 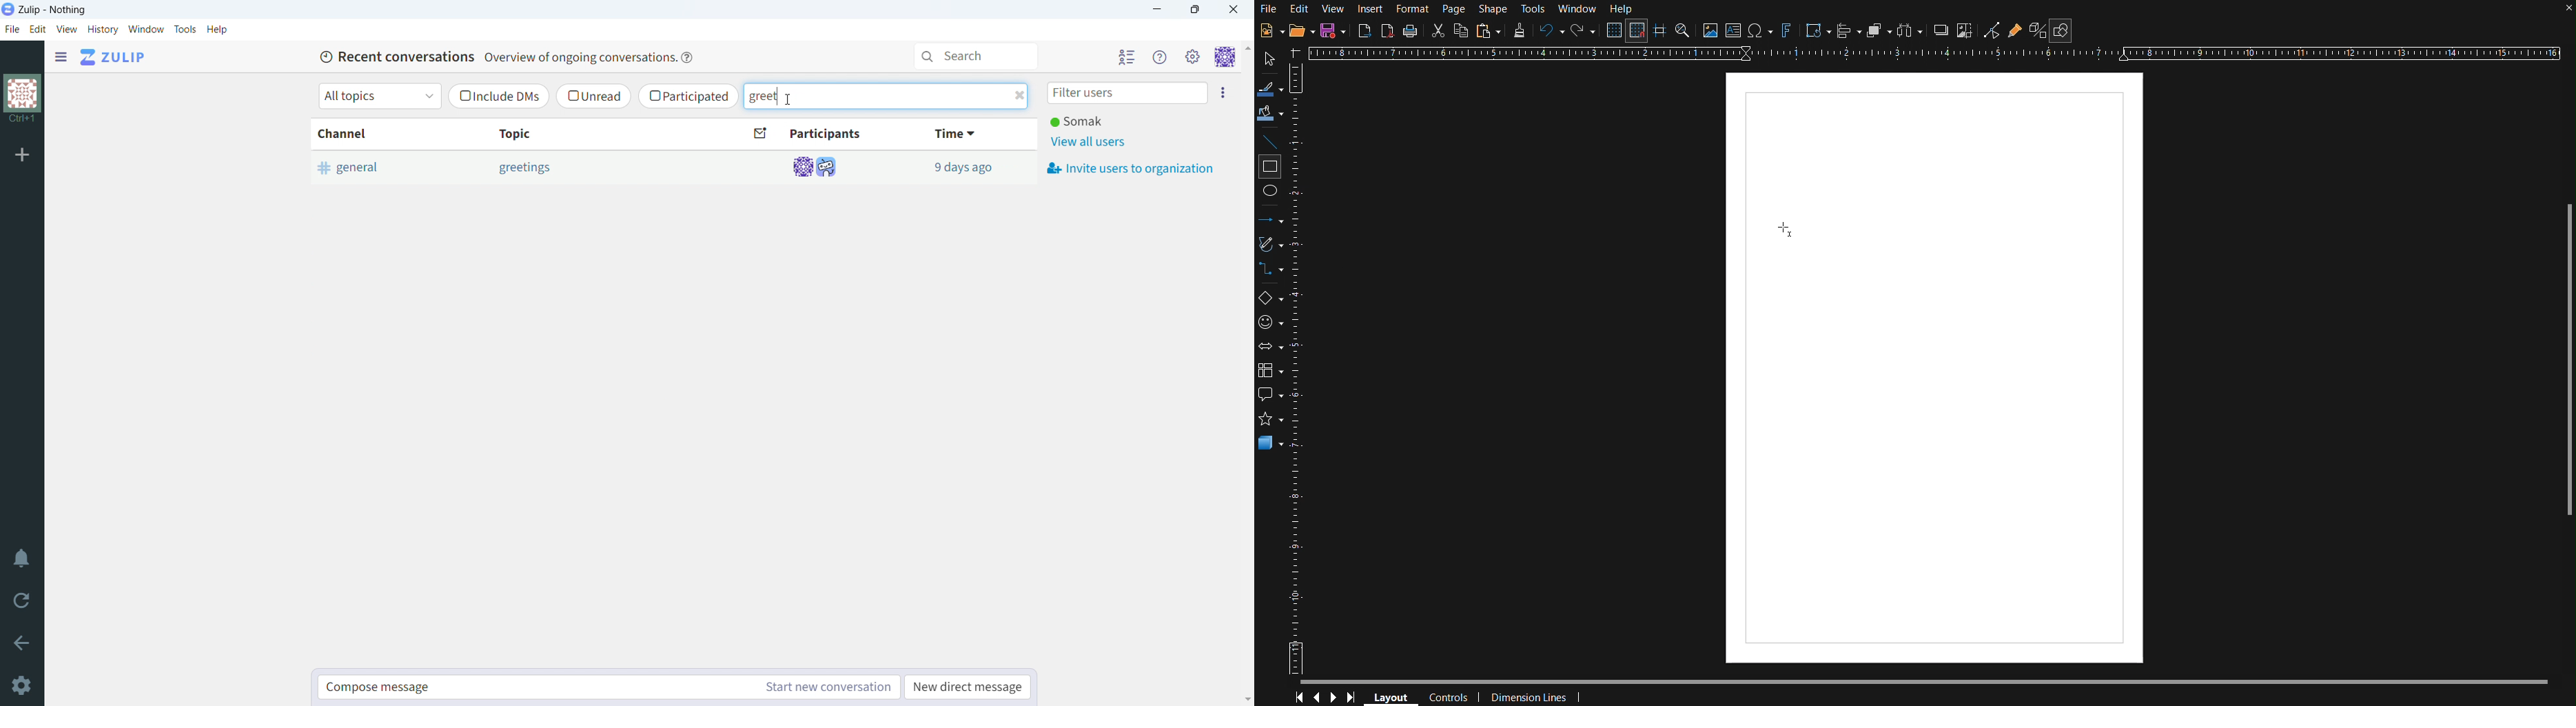 What do you see at coordinates (1271, 30) in the screenshot?
I see `New` at bounding box center [1271, 30].